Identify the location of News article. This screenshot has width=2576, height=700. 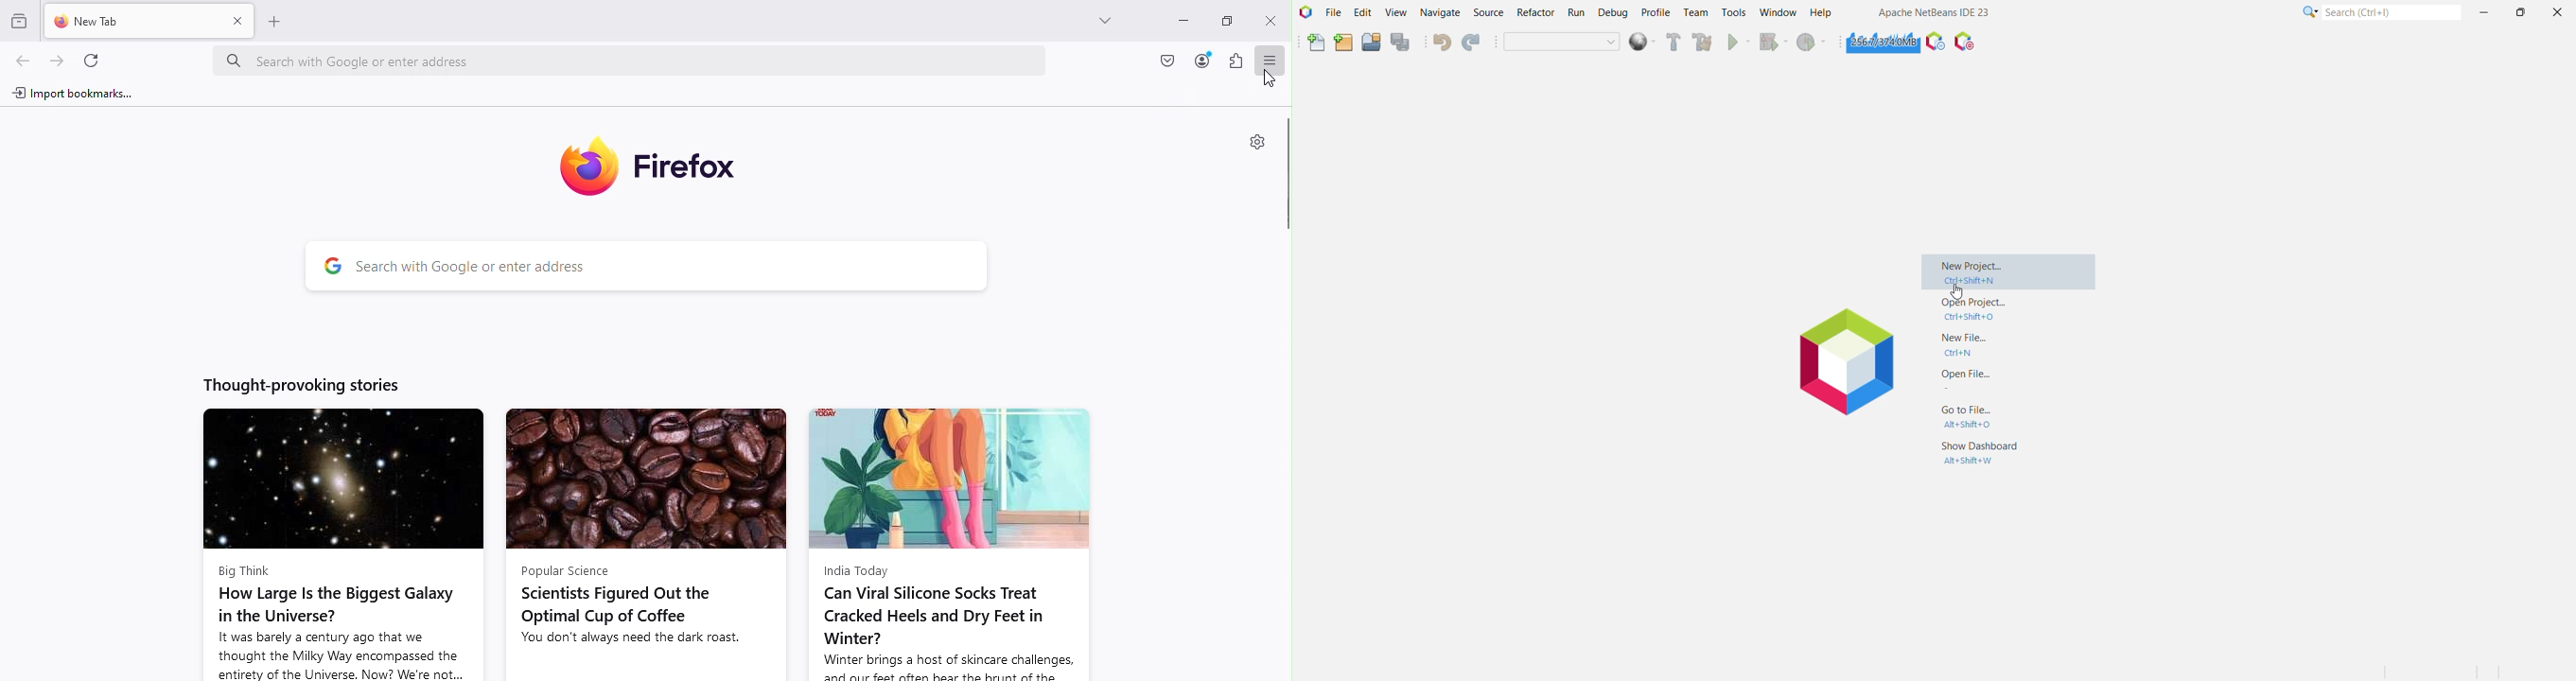
(342, 543).